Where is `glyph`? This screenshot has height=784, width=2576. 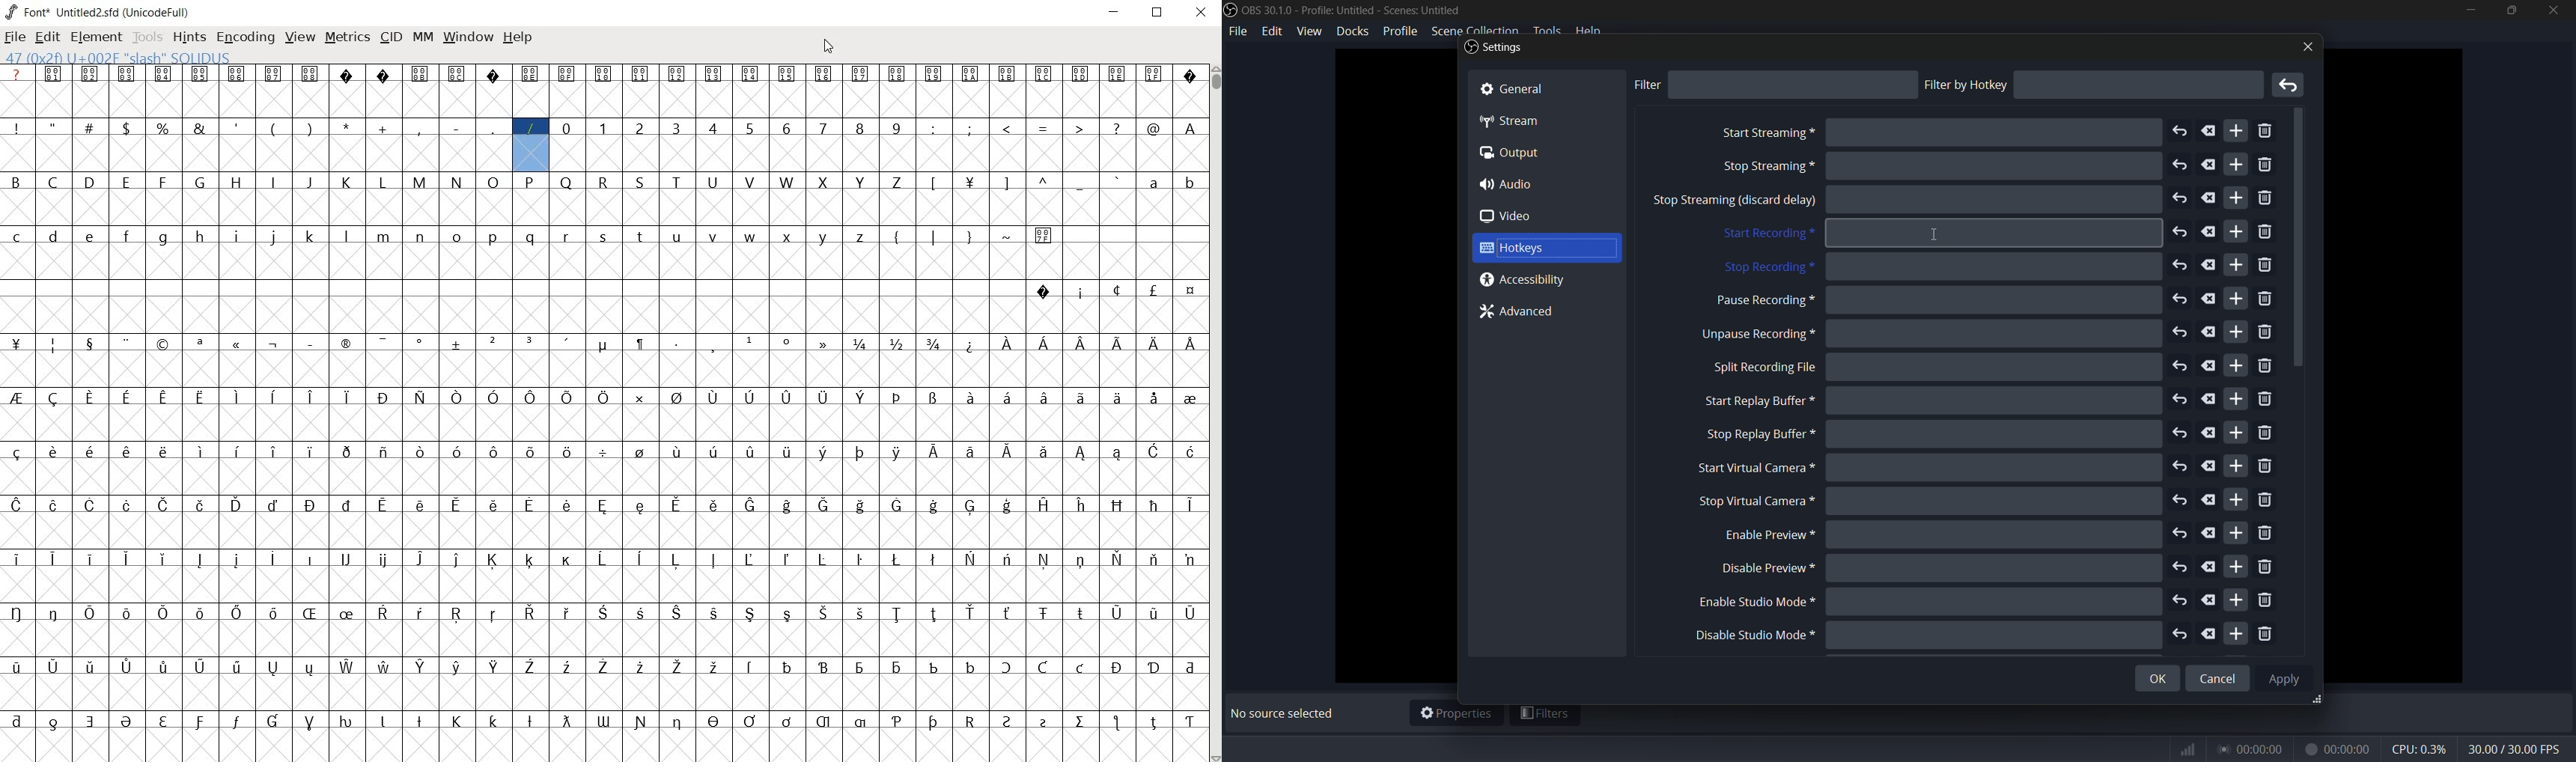
glyph is located at coordinates (271, 558).